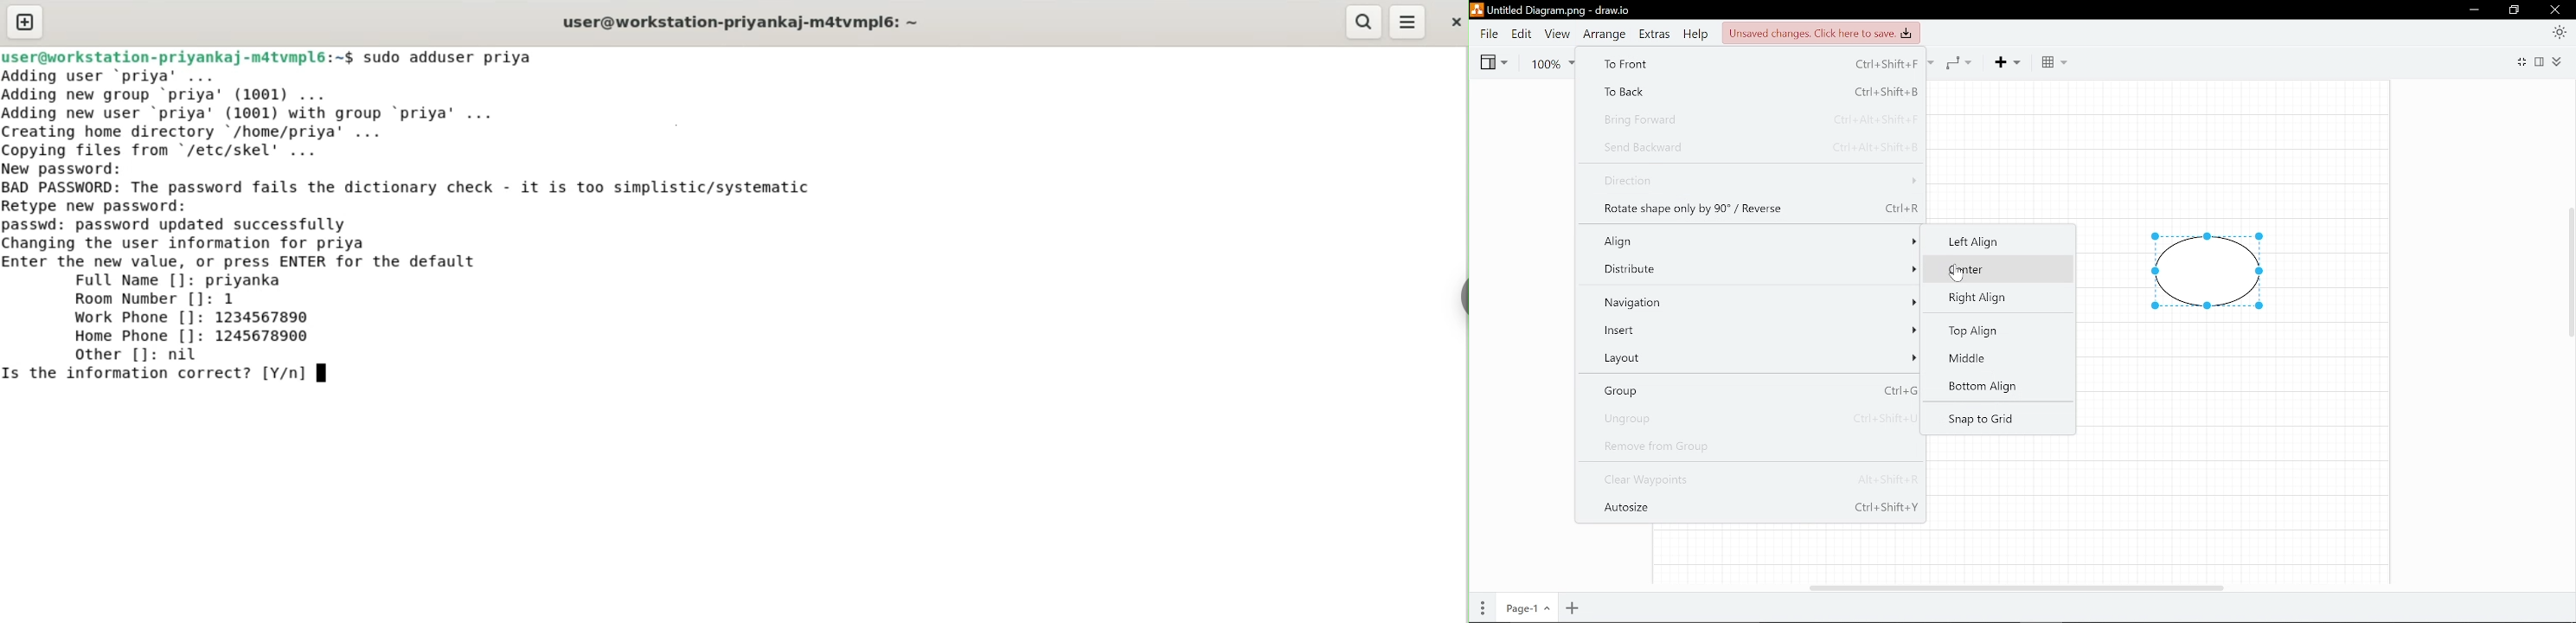 The height and width of the screenshot is (644, 2576). Describe the element at coordinates (1525, 609) in the screenshot. I see `Current page` at that location.